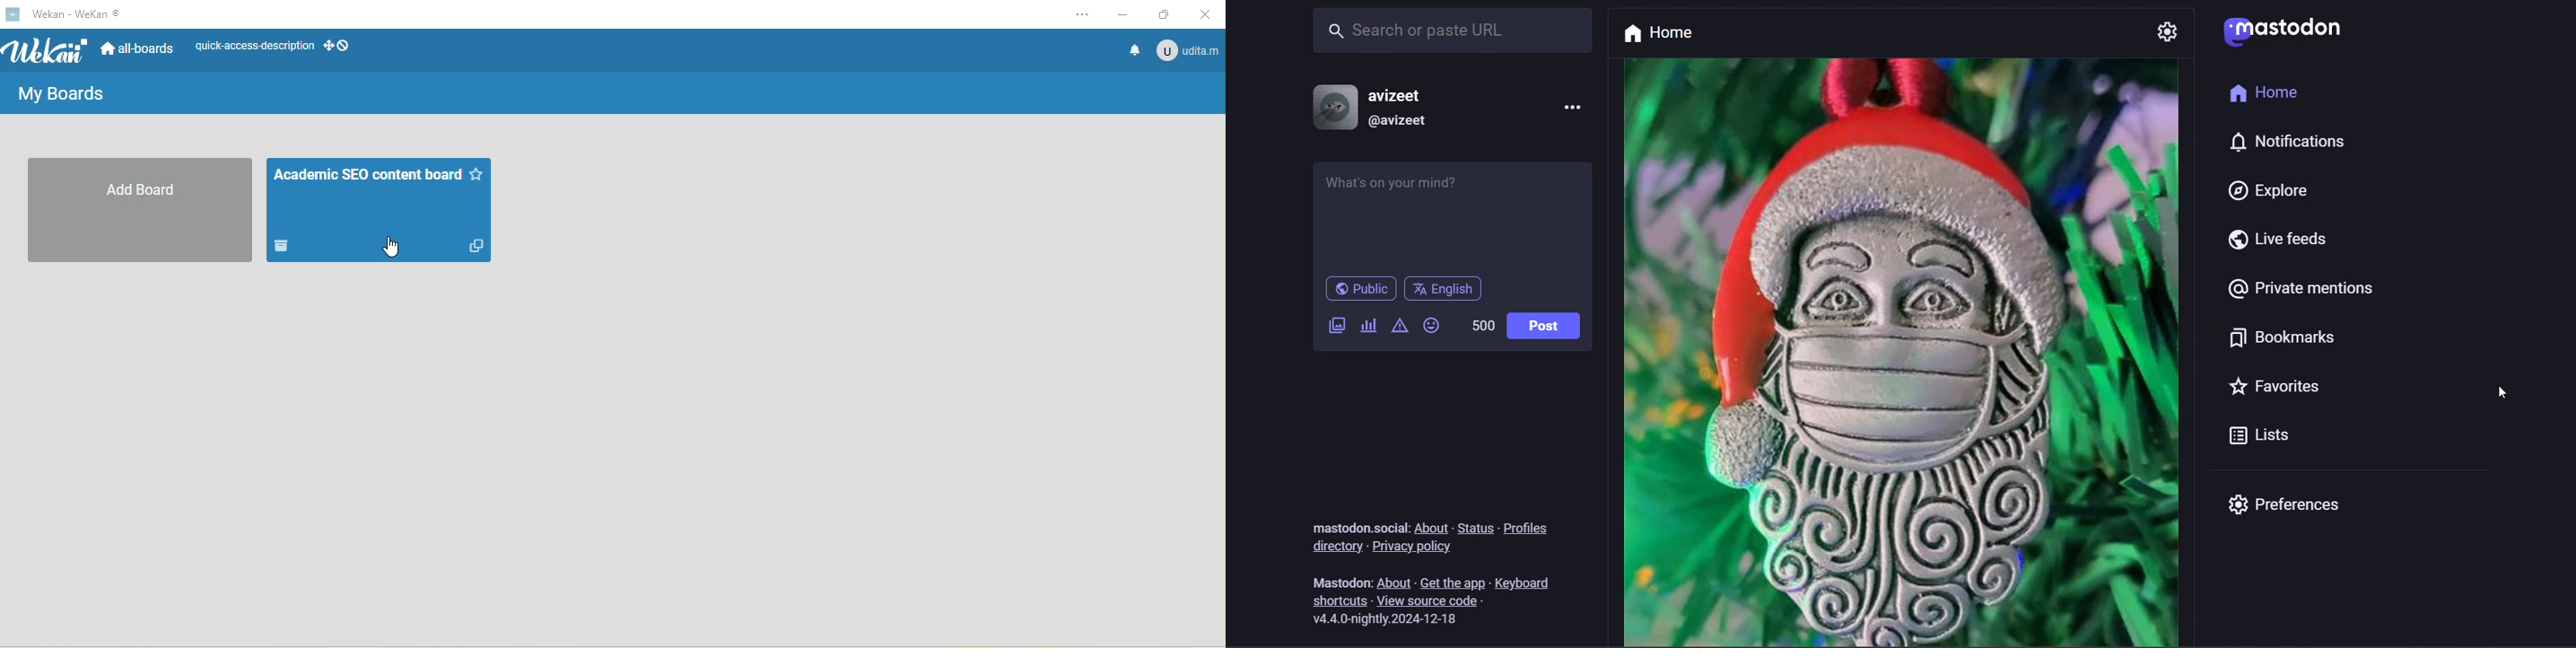 The width and height of the screenshot is (2576, 672). Describe the element at coordinates (2258, 93) in the screenshot. I see `Home` at that location.